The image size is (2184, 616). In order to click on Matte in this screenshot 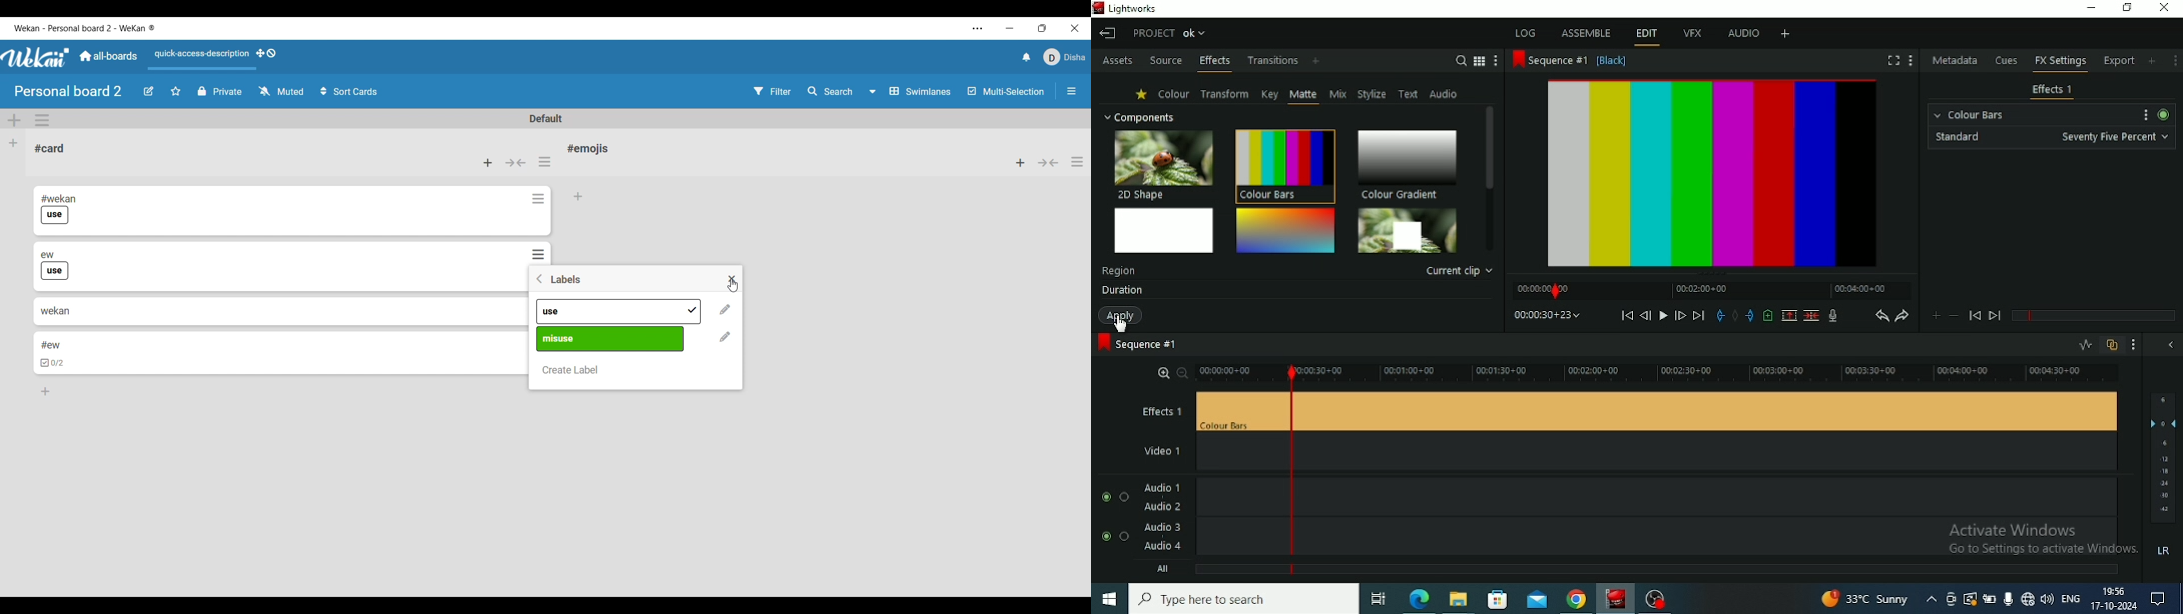, I will do `click(1303, 95)`.